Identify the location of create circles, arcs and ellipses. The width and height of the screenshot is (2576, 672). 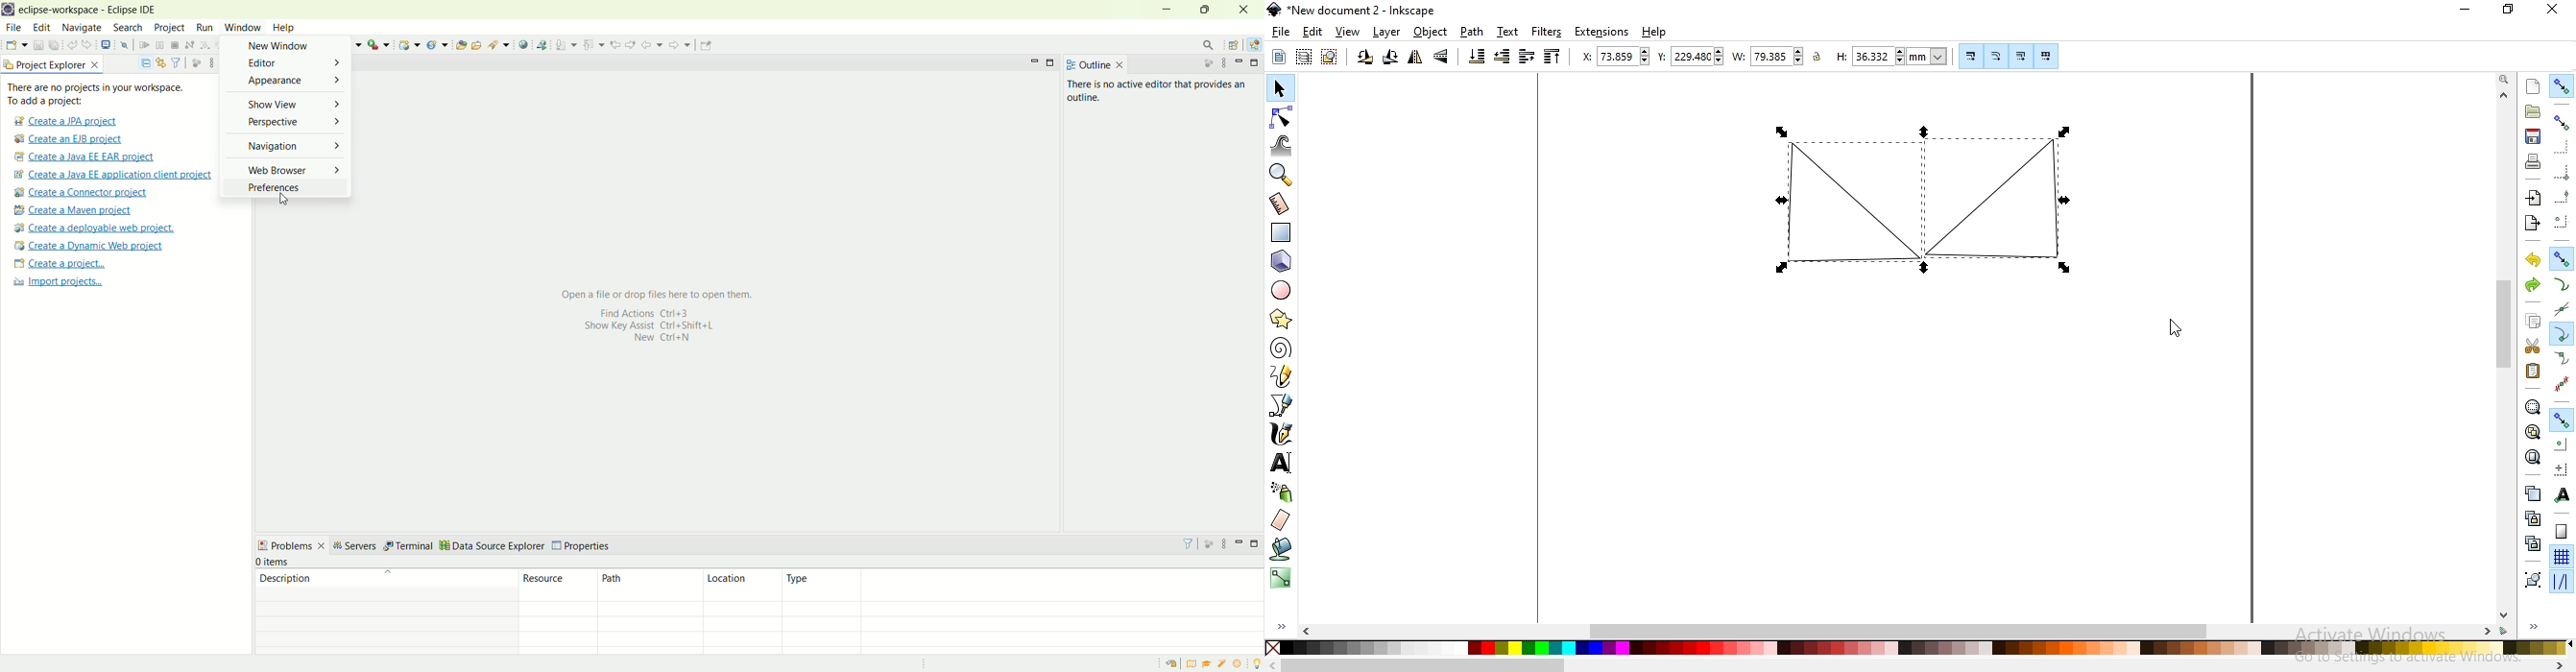
(1283, 292).